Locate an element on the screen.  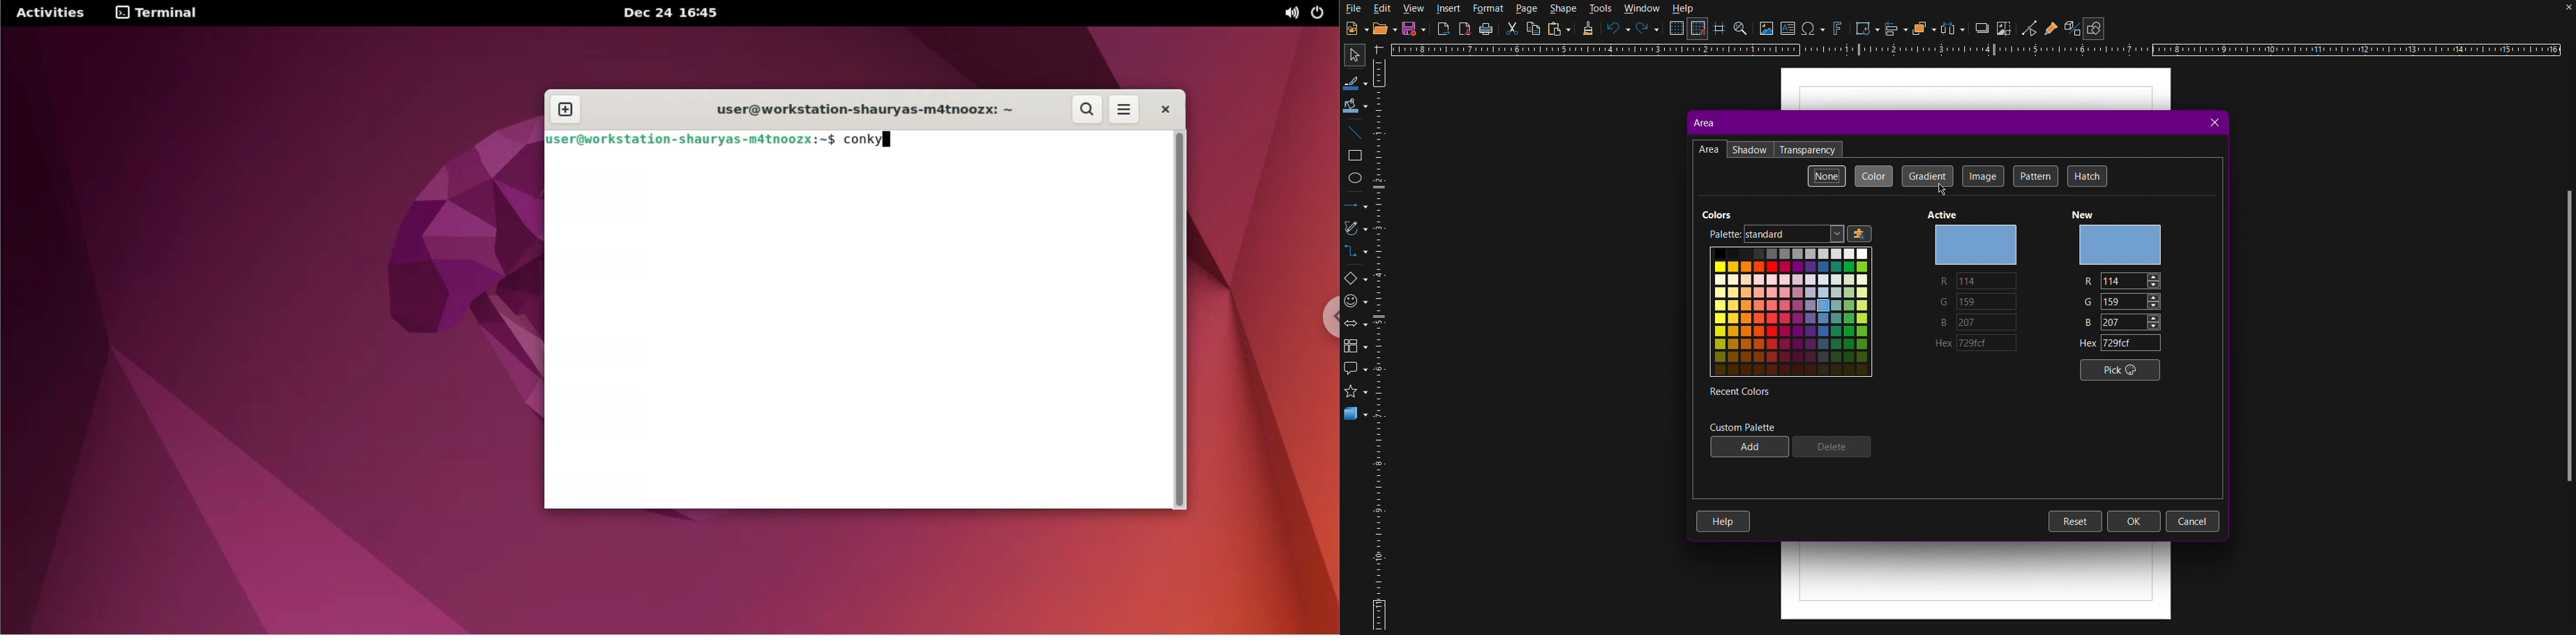
Shadow is located at coordinates (1982, 30).